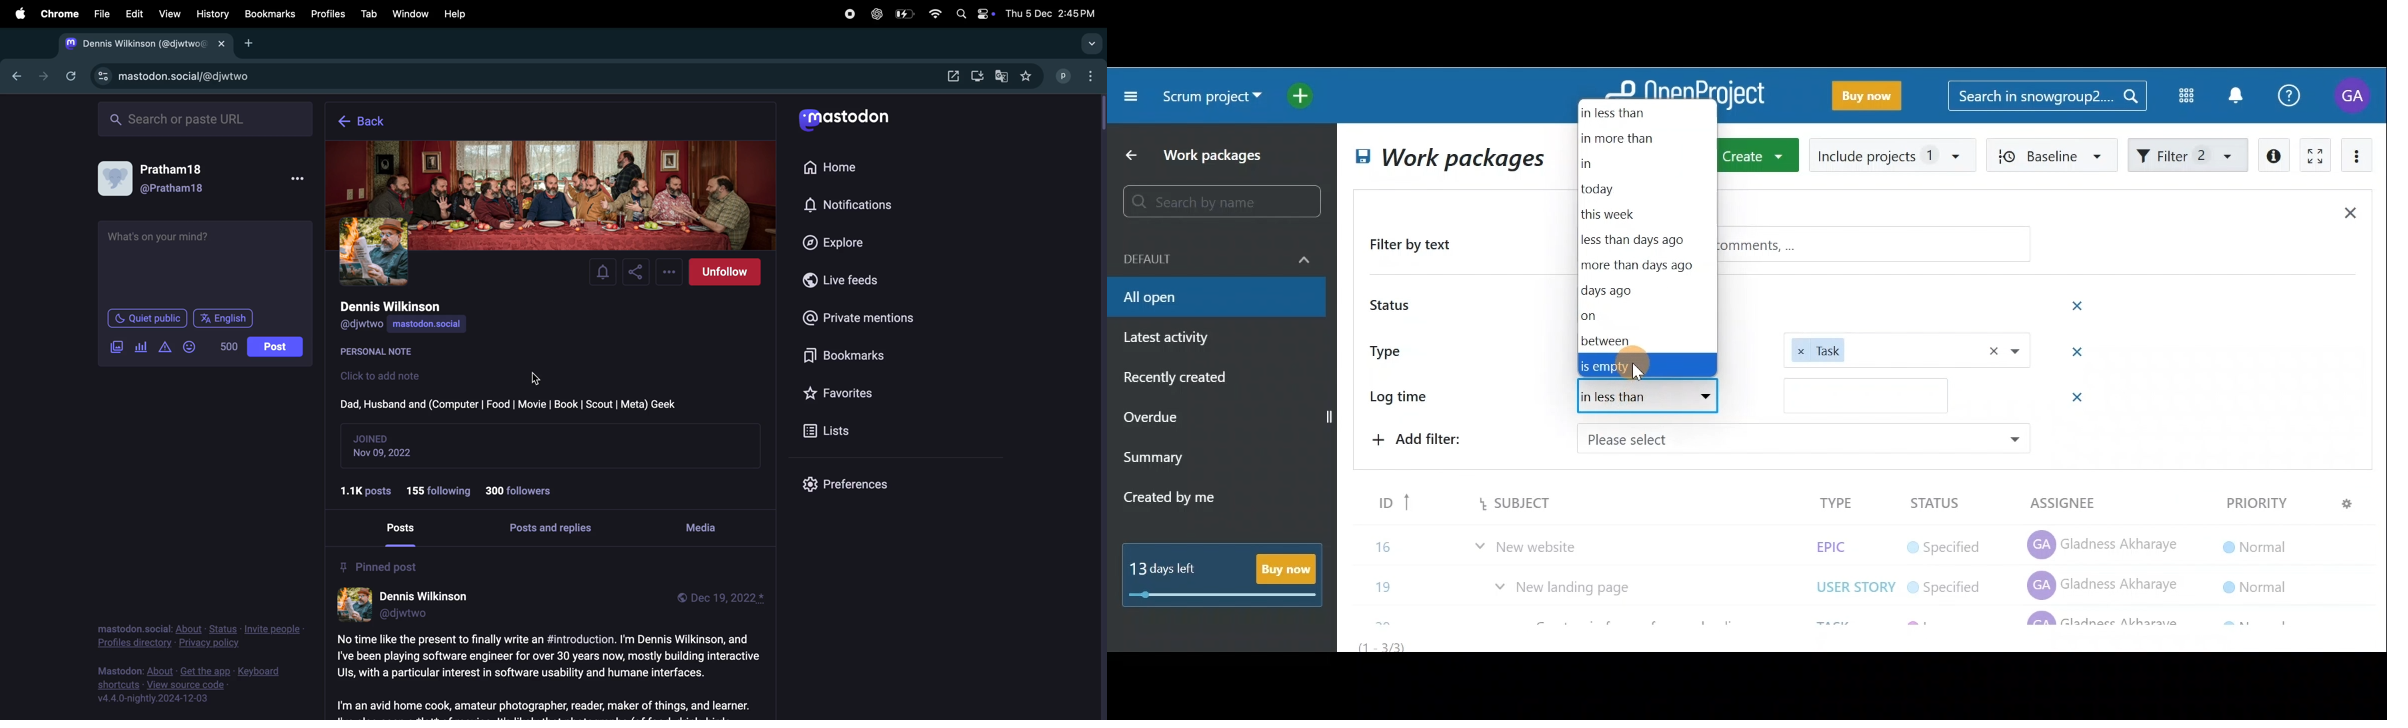  What do you see at coordinates (978, 76) in the screenshot?
I see `download chrome` at bounding box center [978, 76].